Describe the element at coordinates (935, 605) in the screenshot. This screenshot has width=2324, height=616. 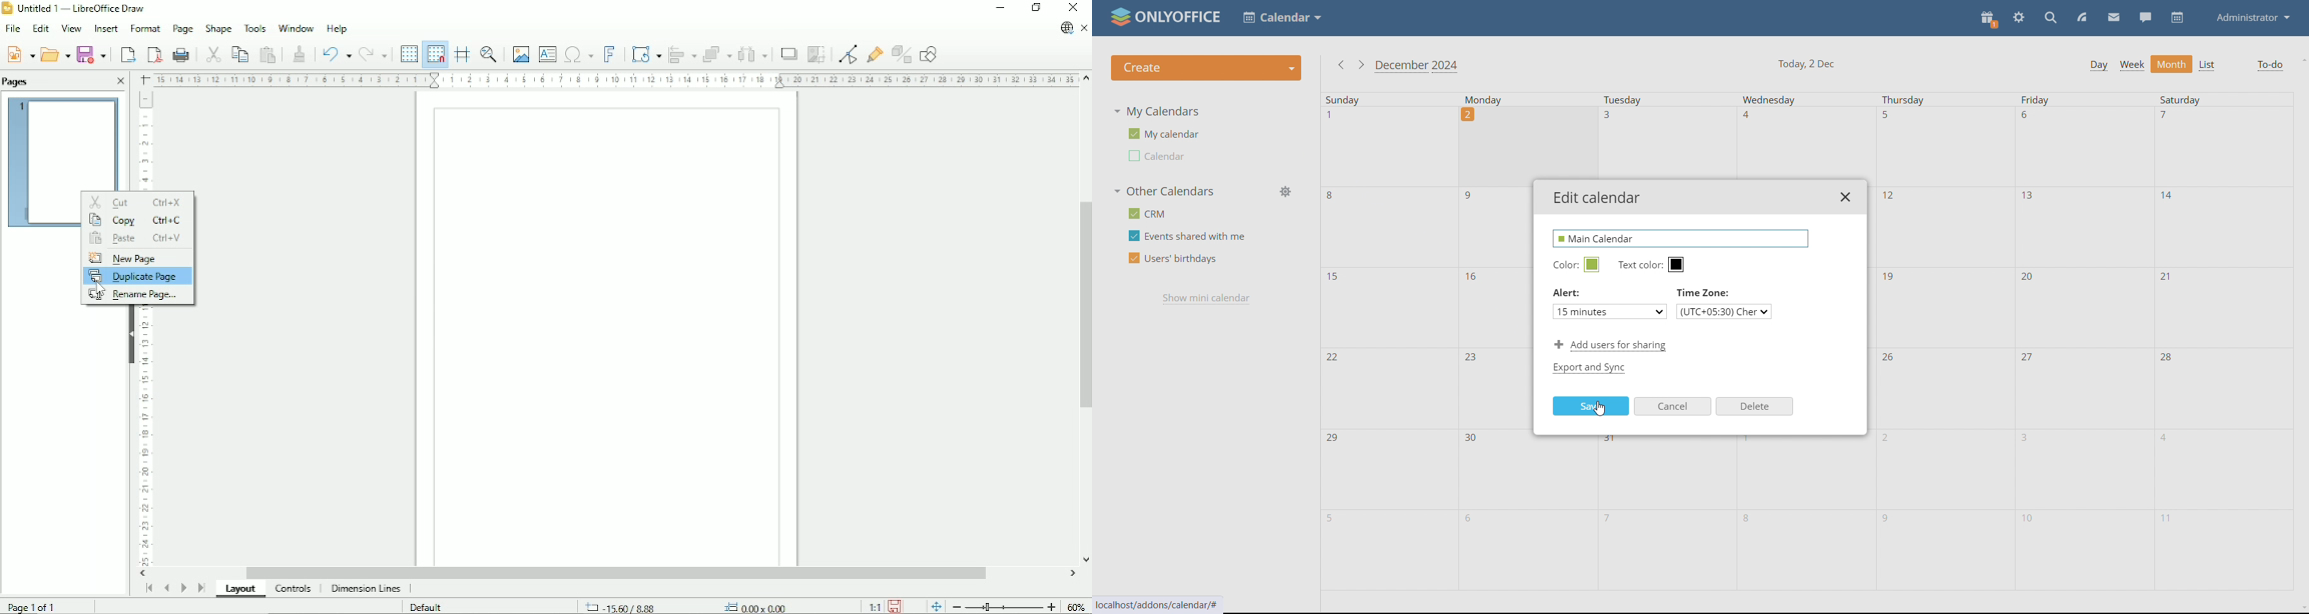
I see `Fit page to current window` at that location.